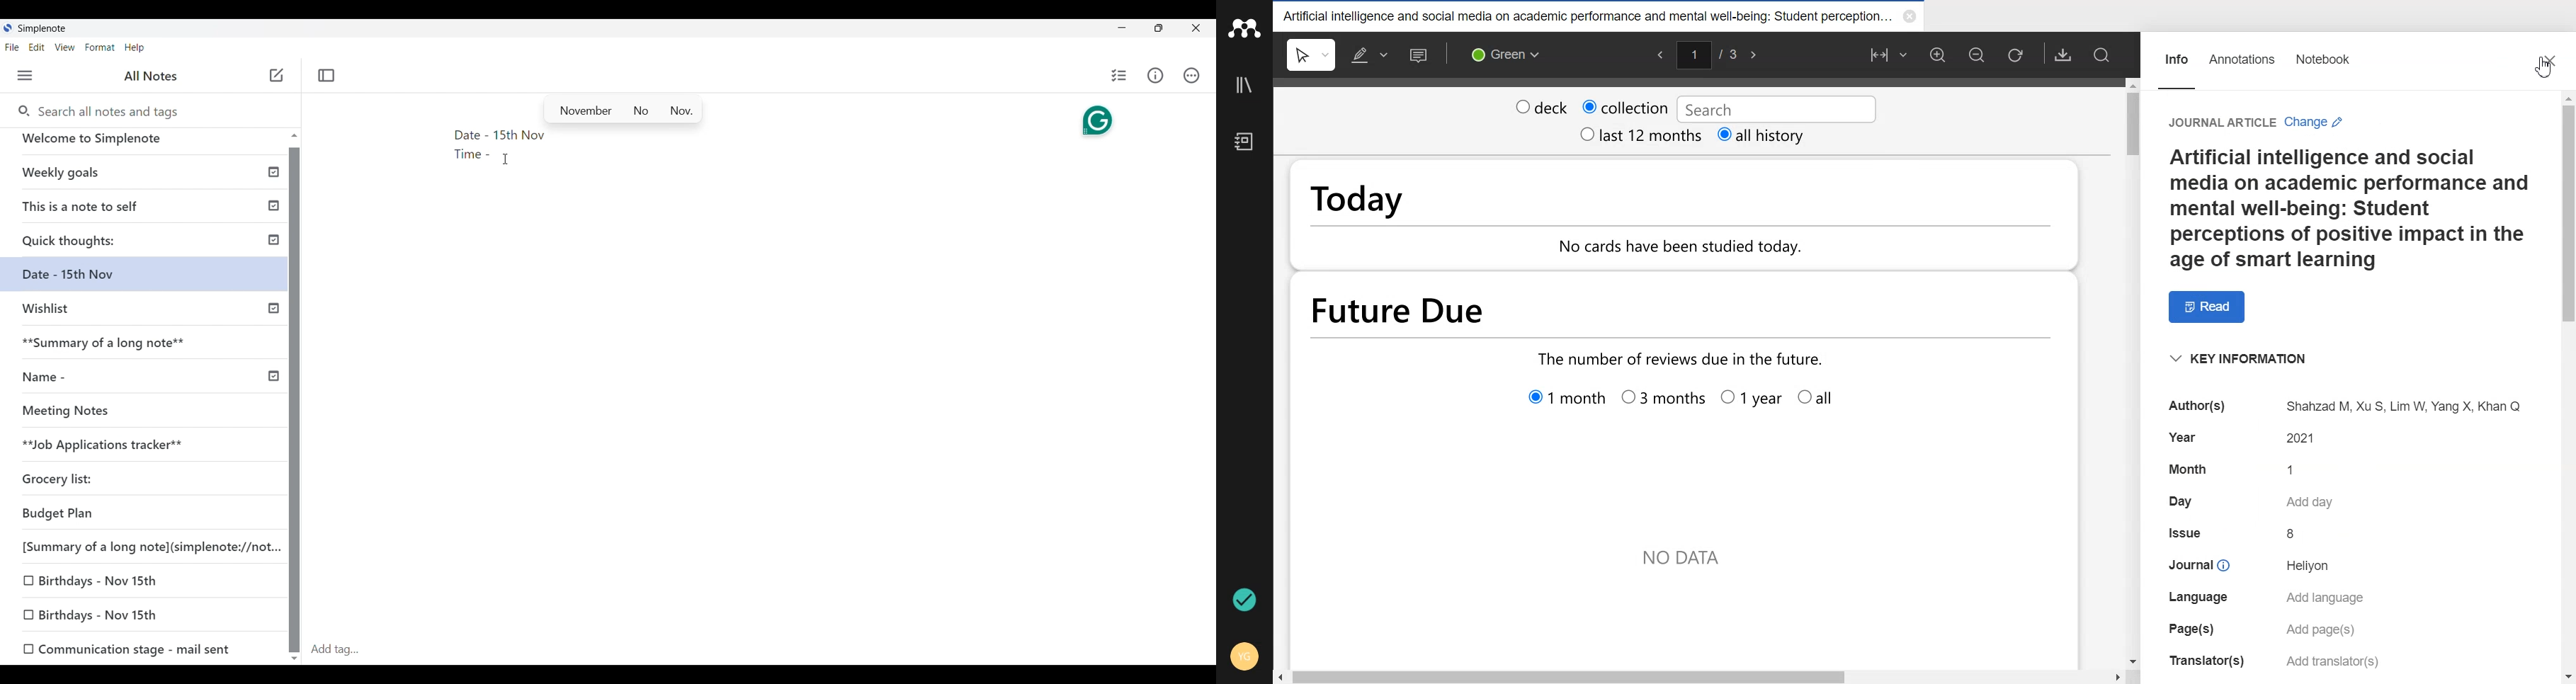  Describe the element at coordinates (1570, 398) in the screenshot. I see `1 month` at that location.